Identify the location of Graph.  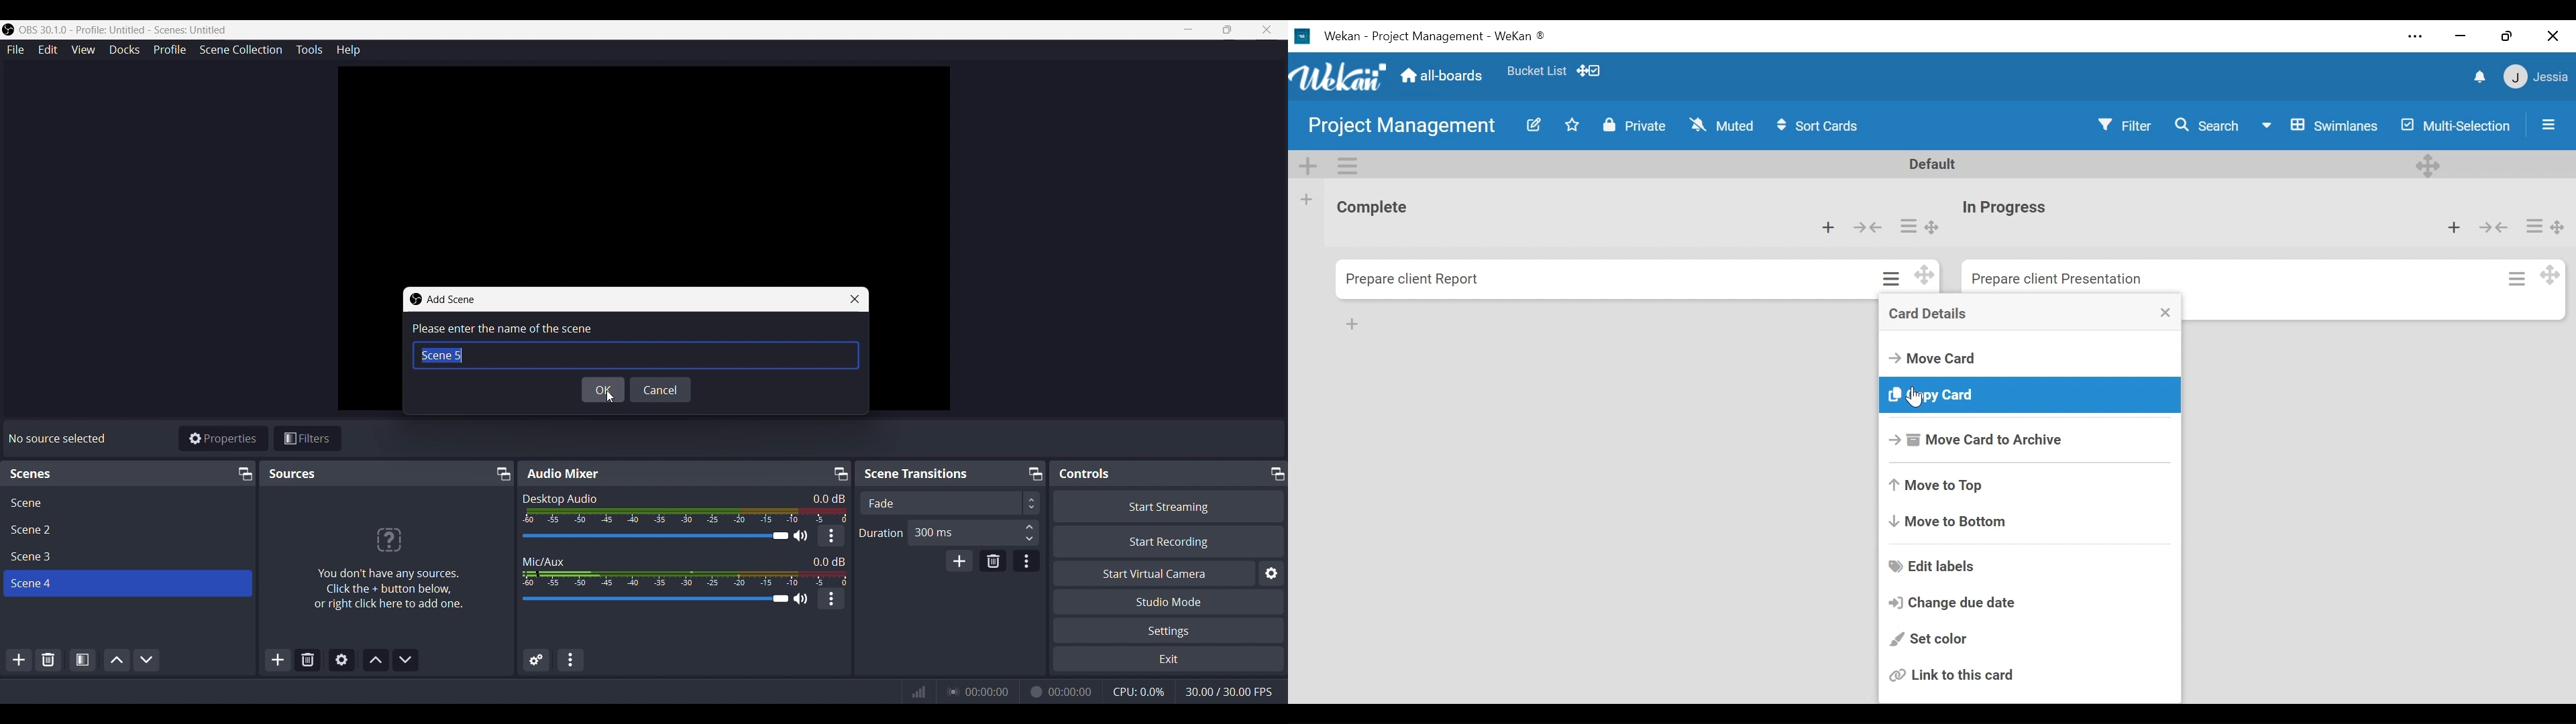
(919, 692).